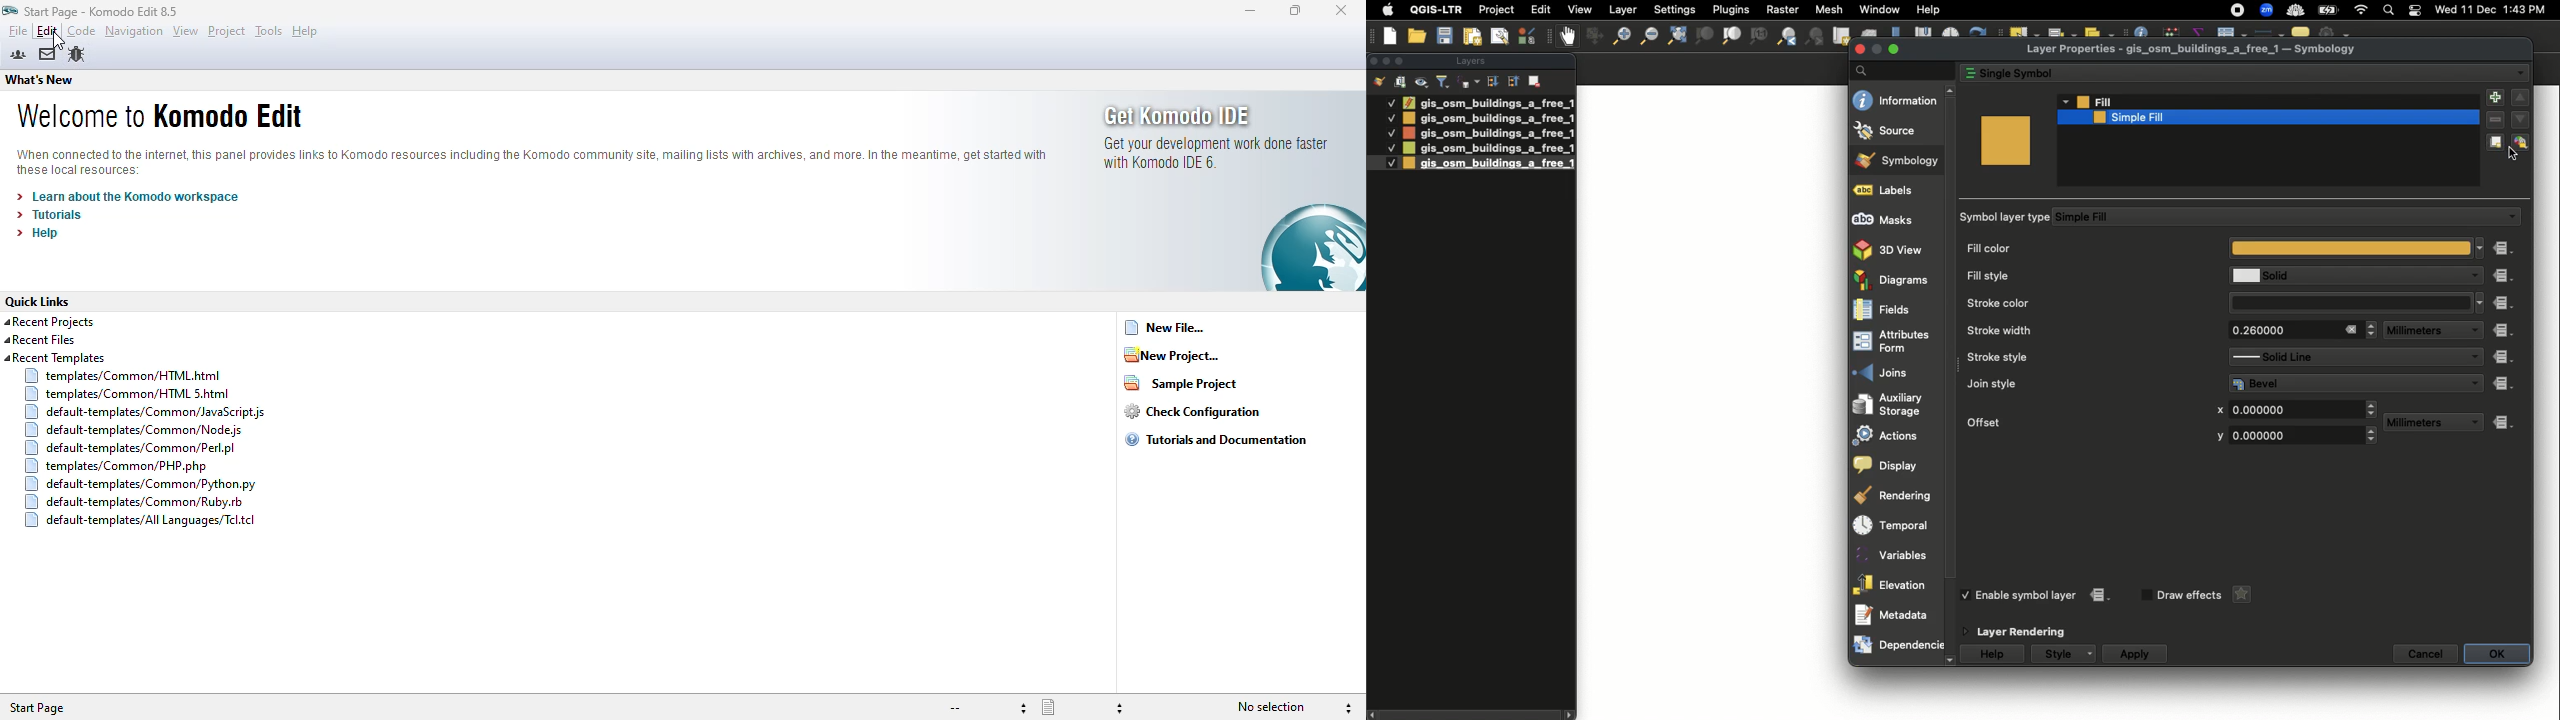  What do you see at coordinates (2427, 654) in the screenshot?
I see `Cancel` at bounding box center [2427, 654].